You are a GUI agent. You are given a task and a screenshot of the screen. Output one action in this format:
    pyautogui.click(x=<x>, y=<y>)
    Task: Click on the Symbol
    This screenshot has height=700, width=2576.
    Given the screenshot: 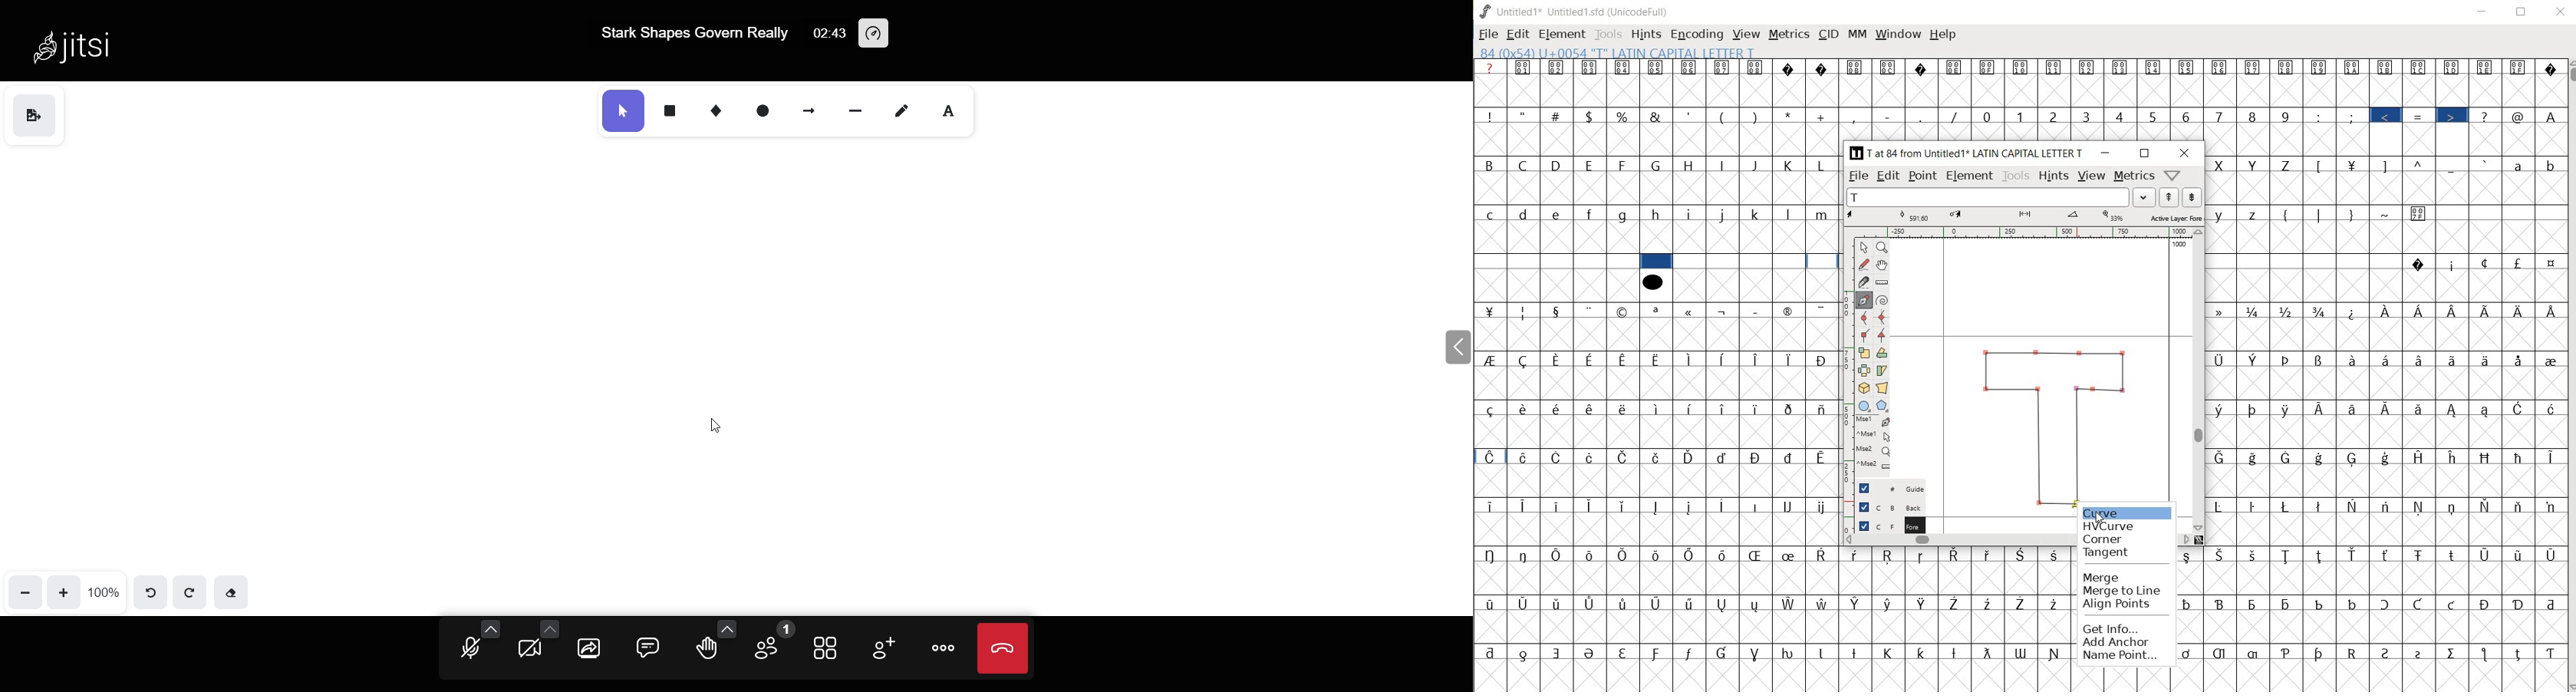 What is the action you would take?
    pyautogui.click(x=1823, y=507)
    